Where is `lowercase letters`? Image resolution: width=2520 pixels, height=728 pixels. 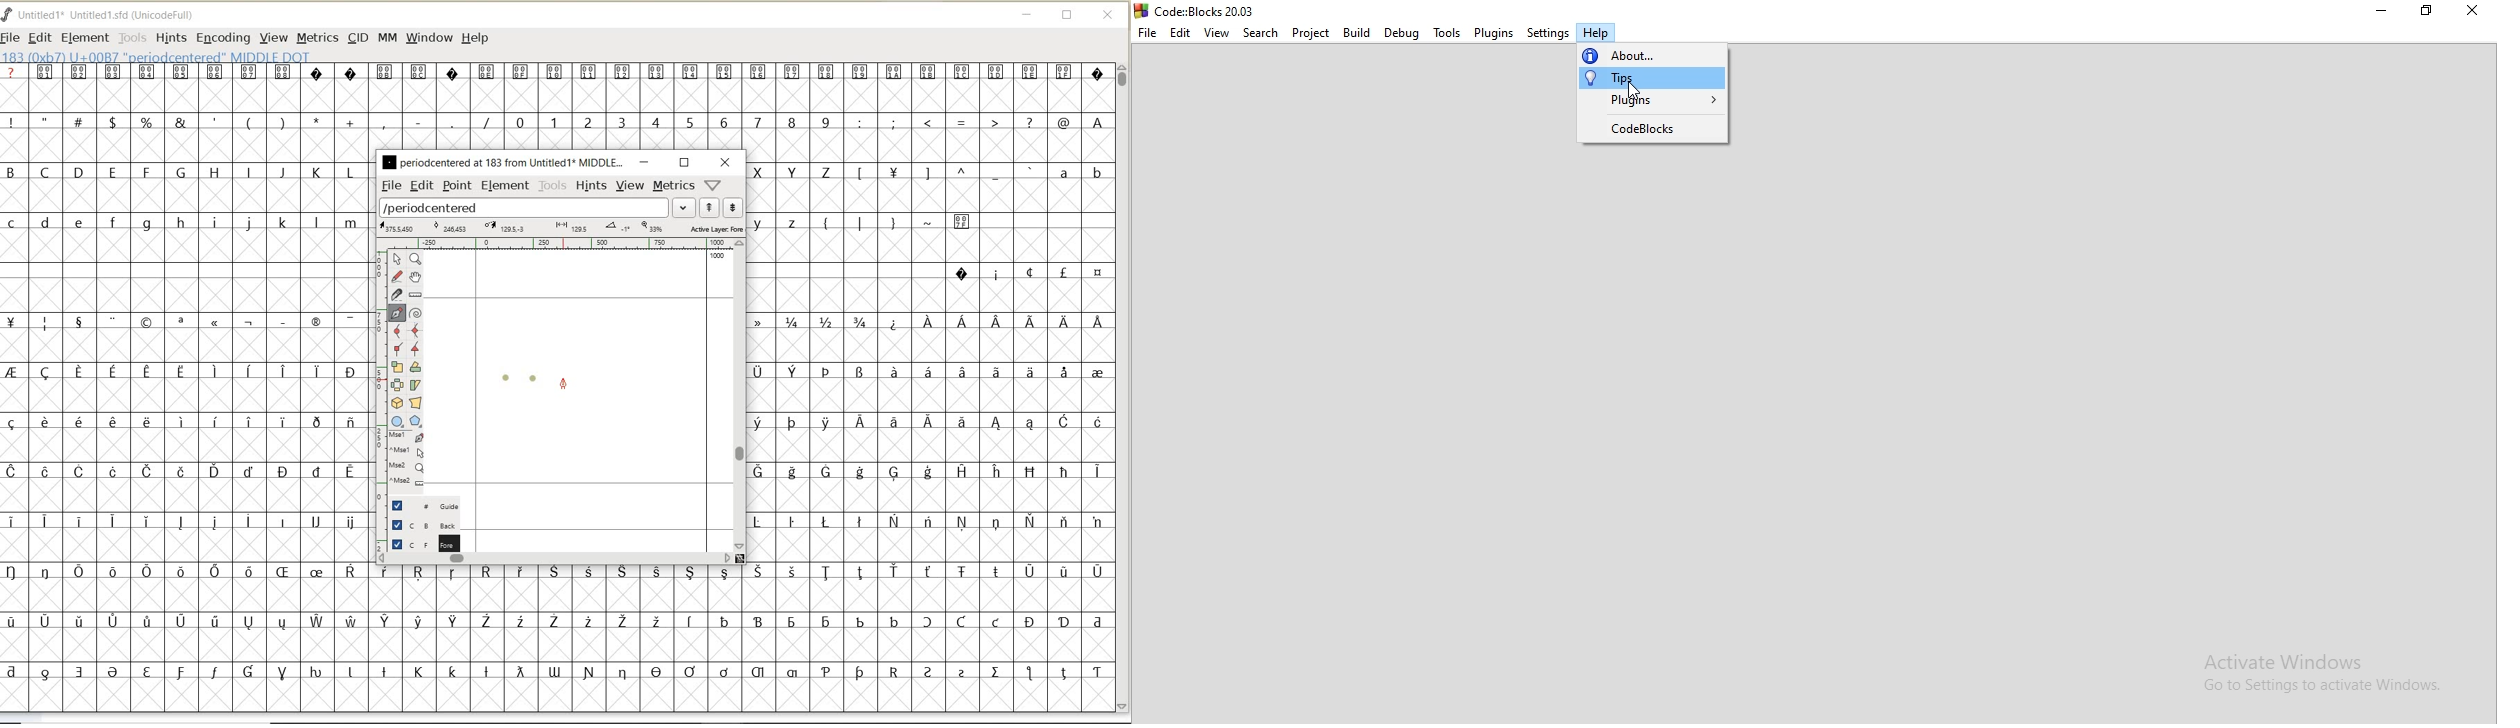
lowercase letters is located at coordinates (184, 223).